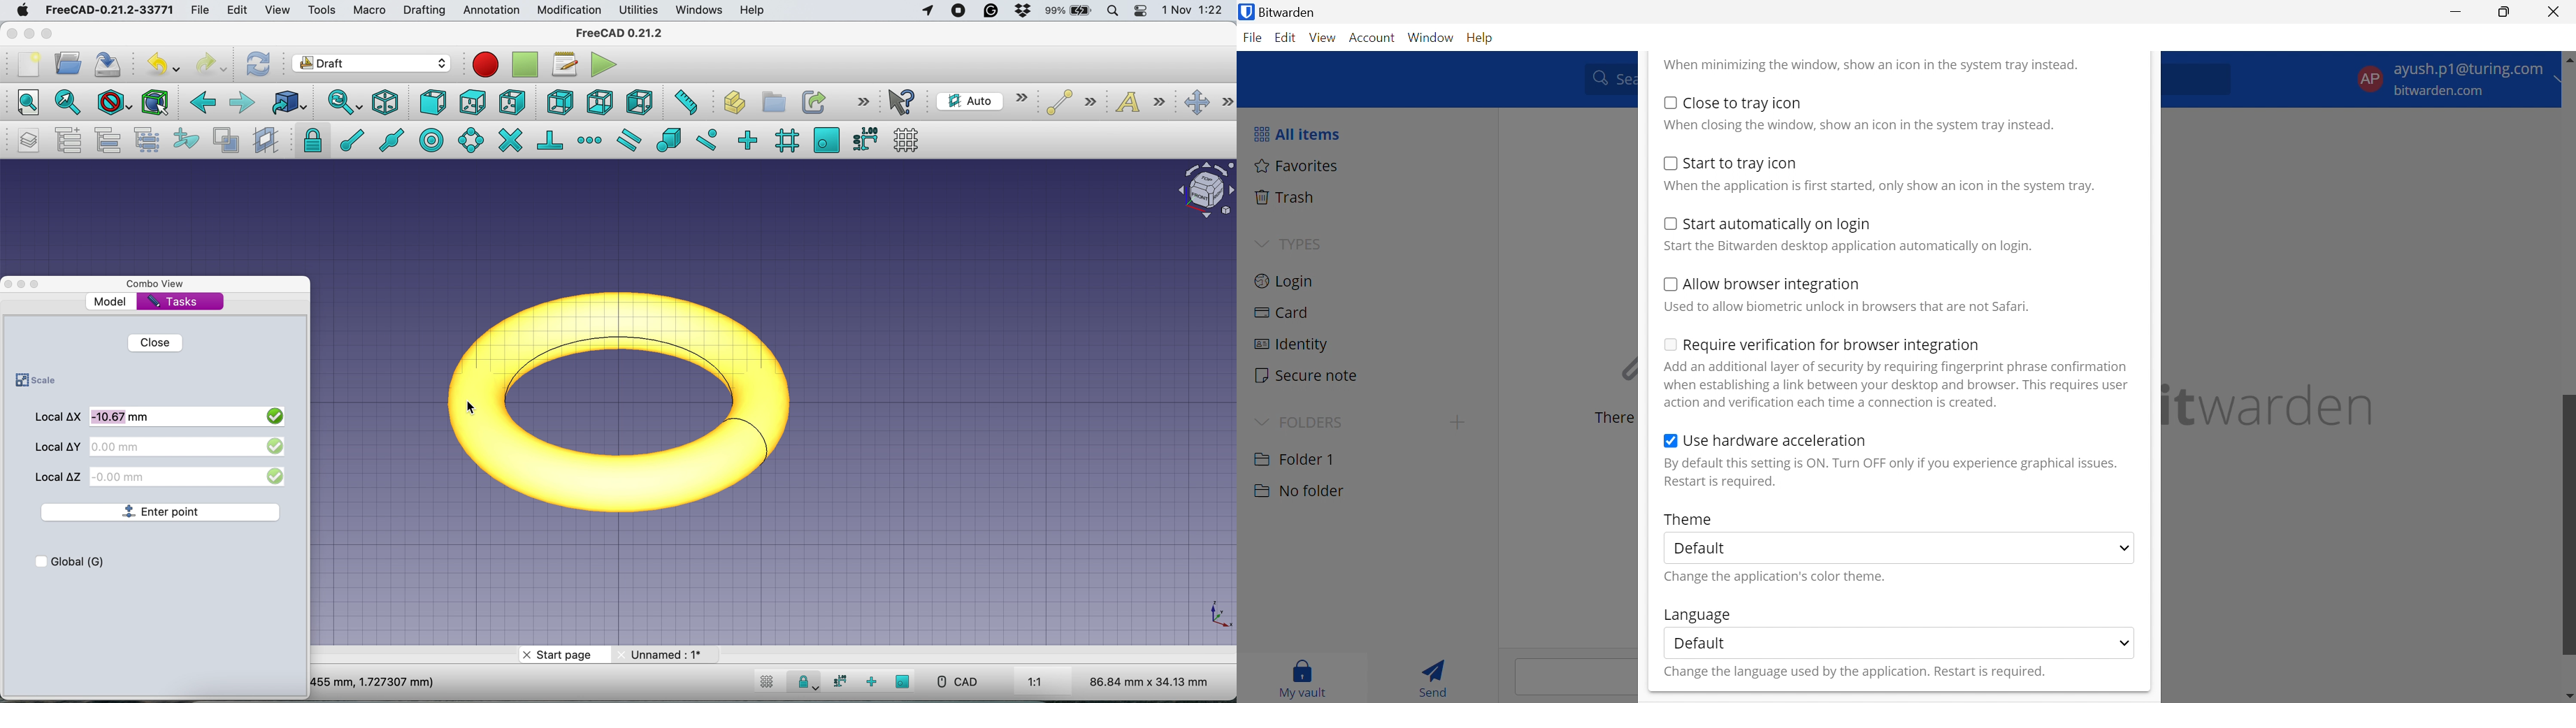 This screenshot has width=2576, height=728. Describe the element at coordinates (175, 302) in the screenshot. I see `tasks` at that location.